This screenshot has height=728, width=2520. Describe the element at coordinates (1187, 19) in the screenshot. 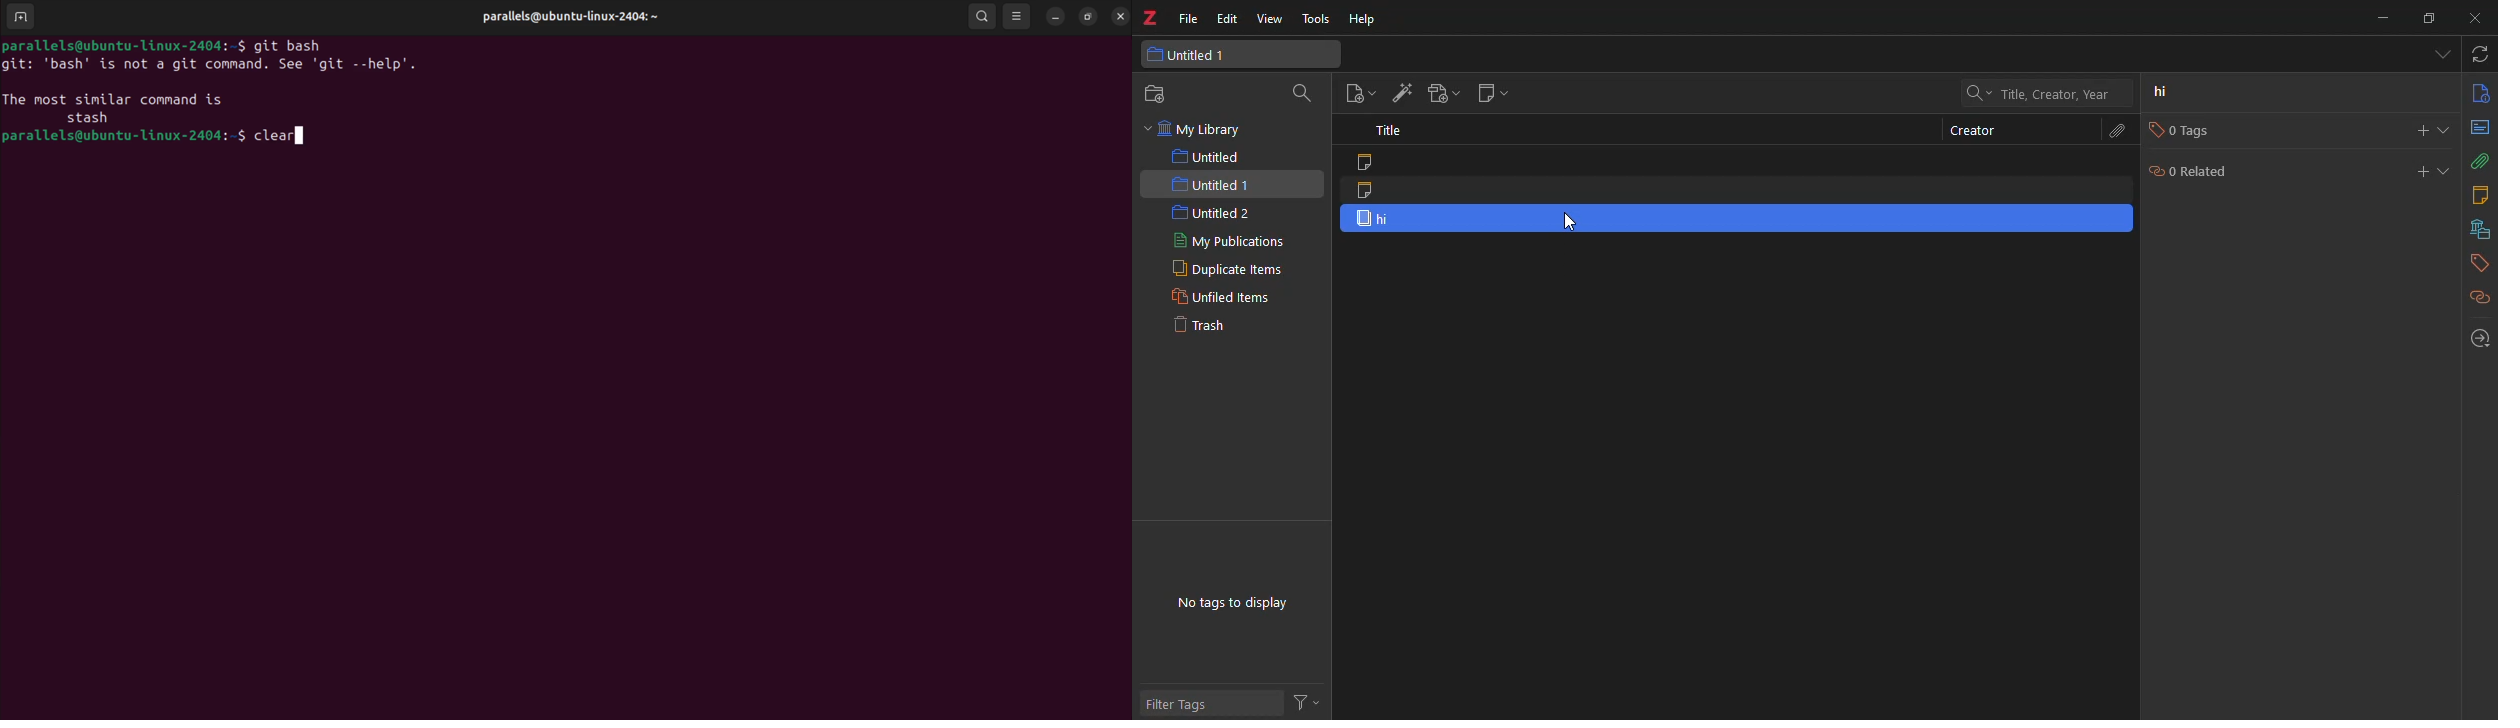

I see `file` at that location.